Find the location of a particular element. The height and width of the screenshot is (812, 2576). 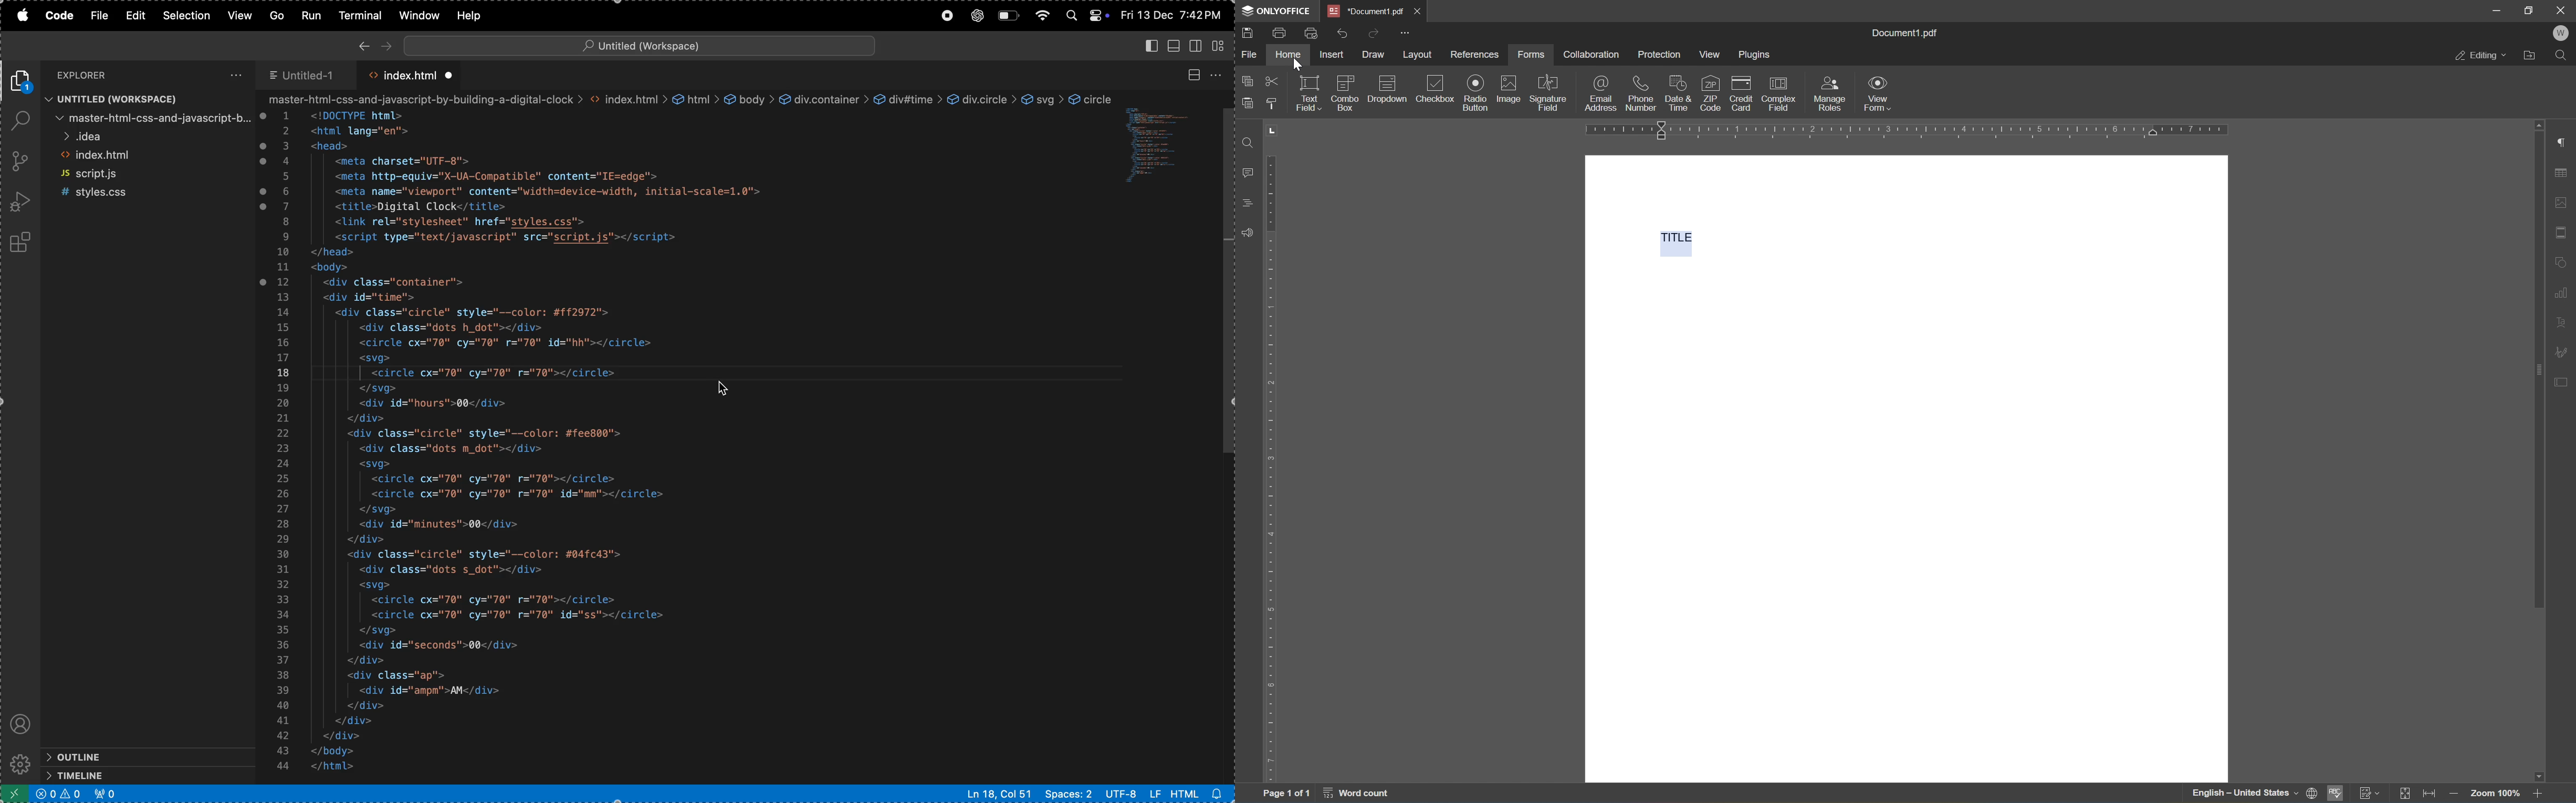

Selection is located at coordinates (188, 16).